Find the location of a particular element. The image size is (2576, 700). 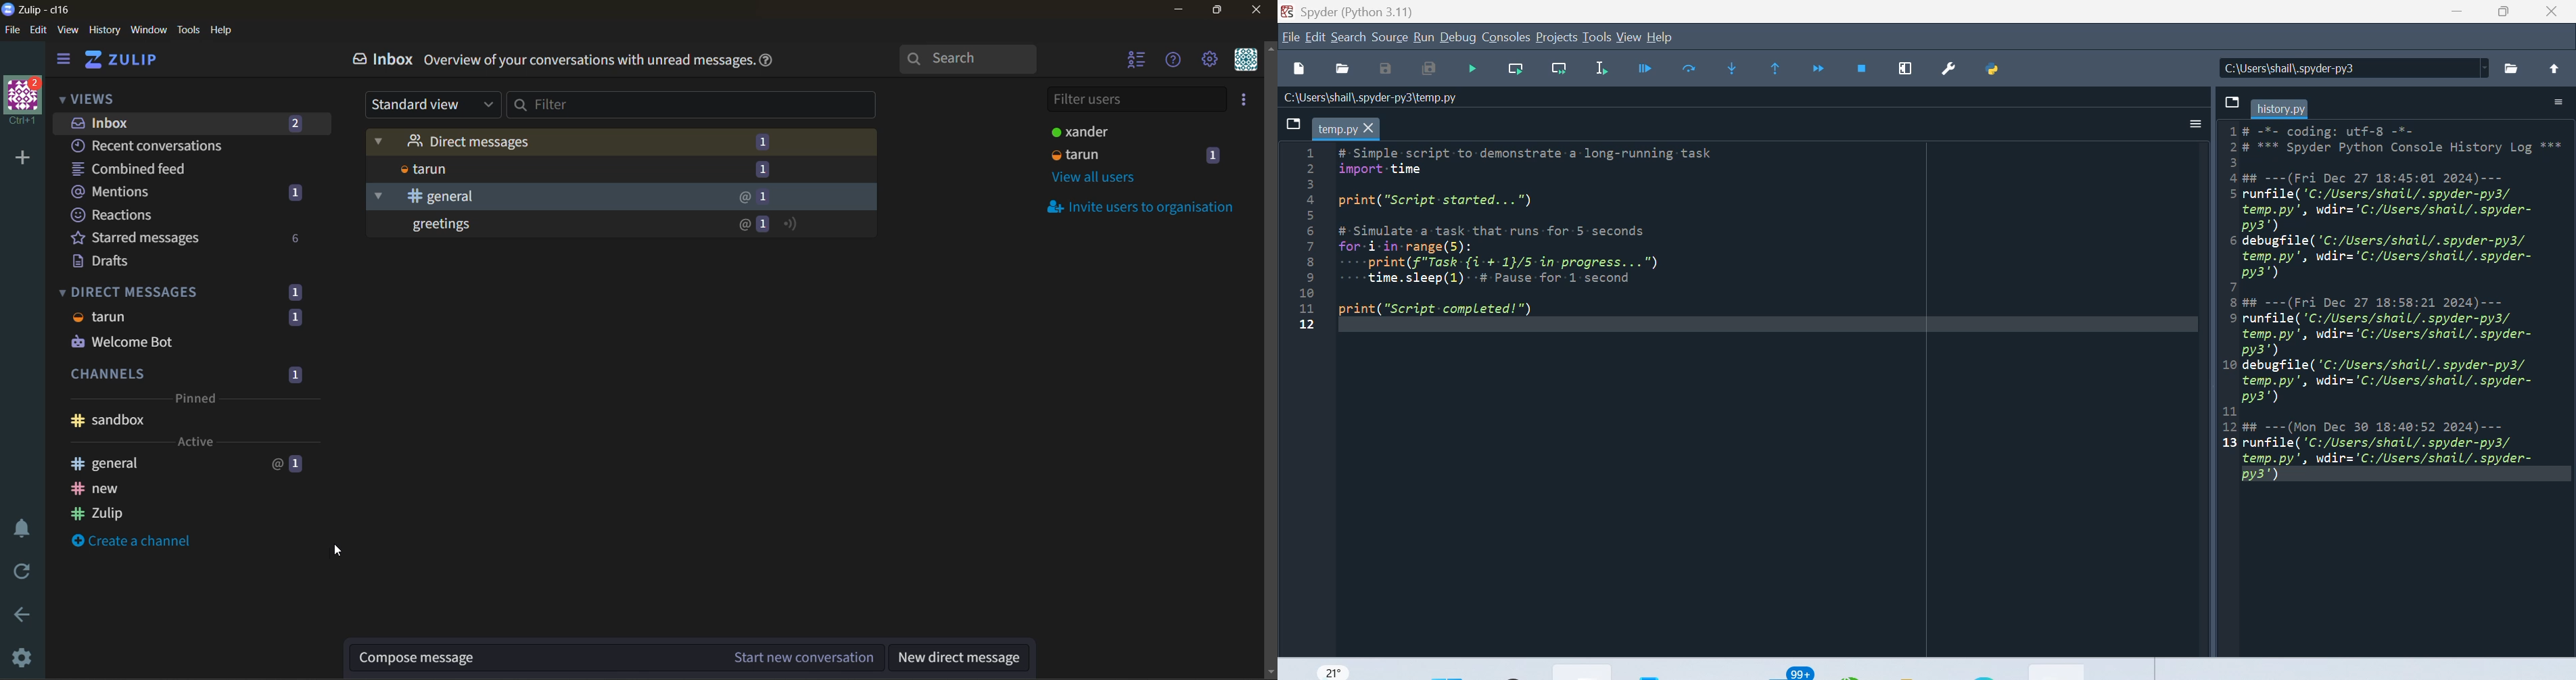

Location of the file is located at coordinates (2349, 65).